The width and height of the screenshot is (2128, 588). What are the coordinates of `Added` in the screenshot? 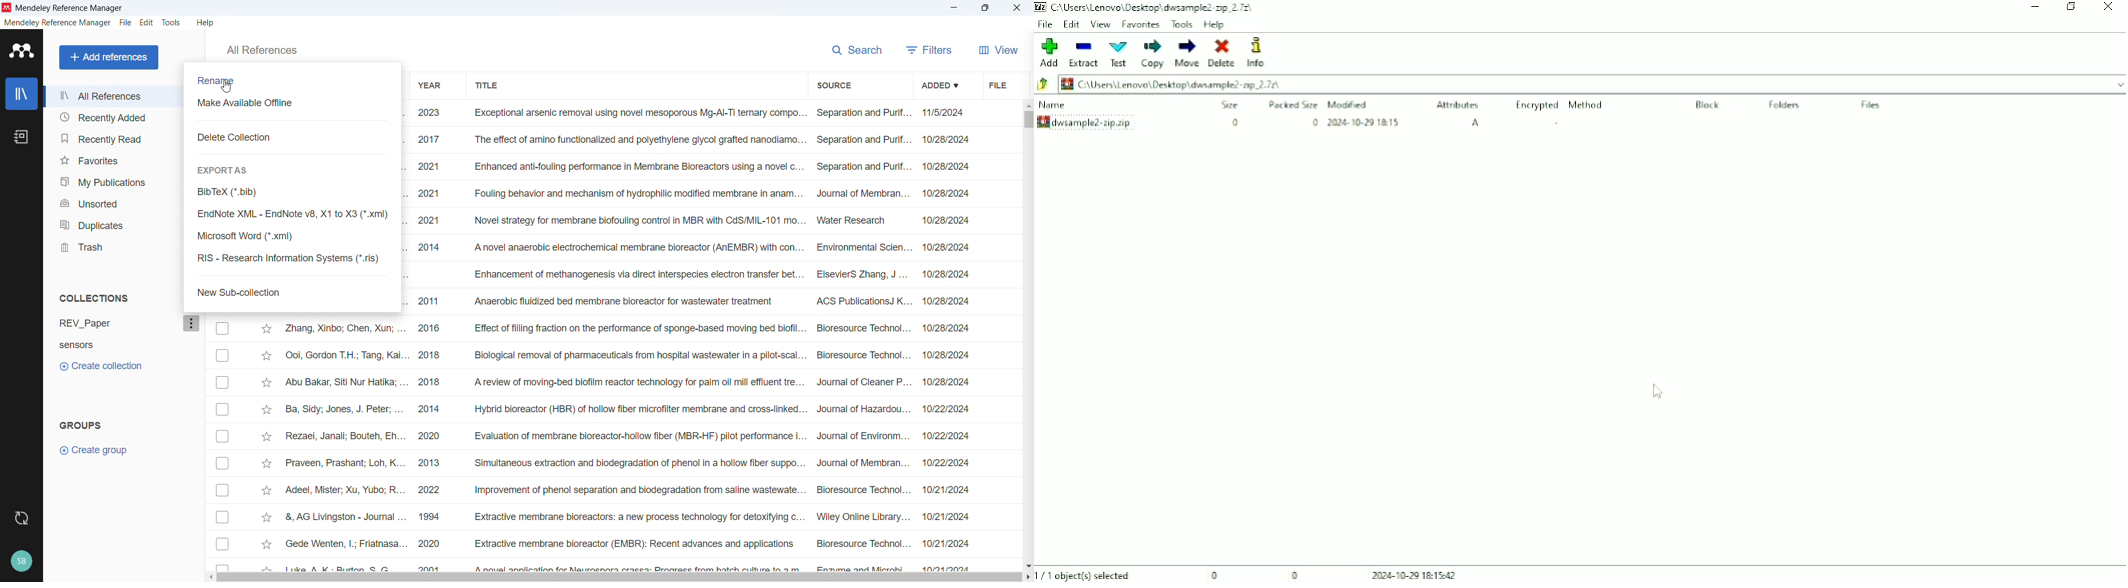 It's located at (943, 84).